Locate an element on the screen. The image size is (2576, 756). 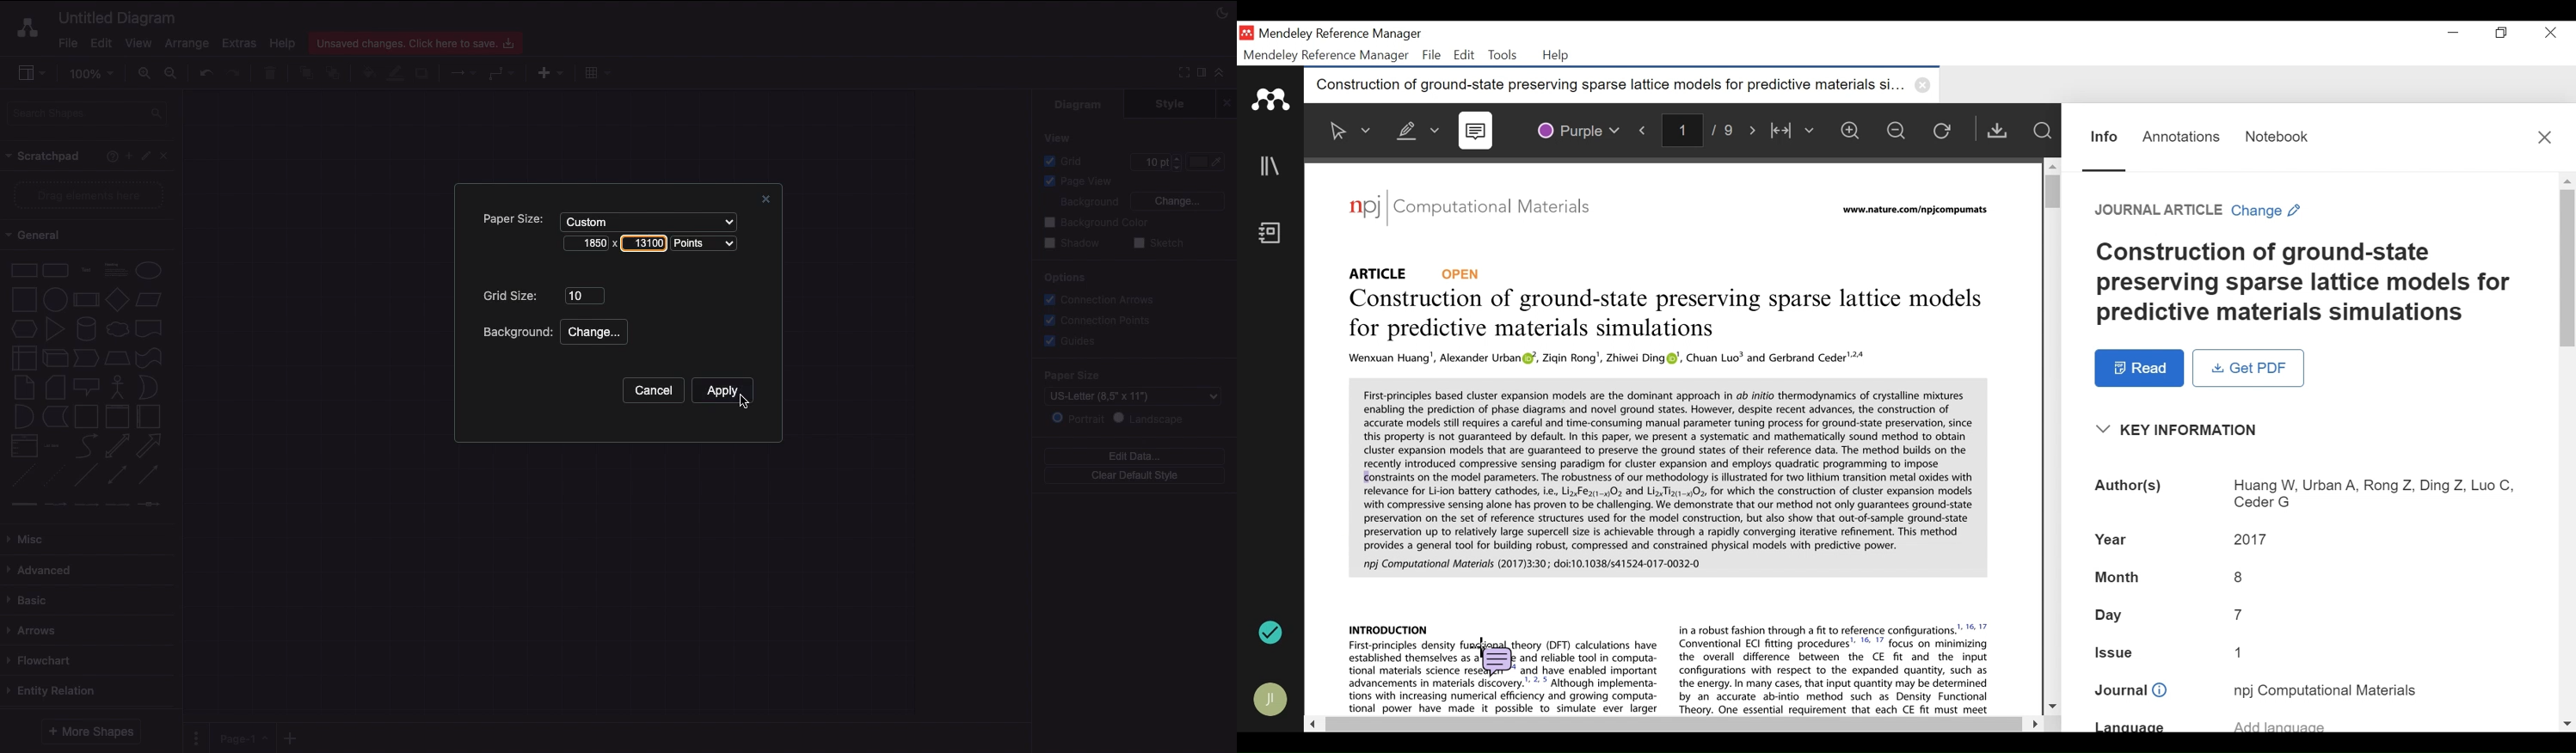
And is located at coordinates (25, 418).